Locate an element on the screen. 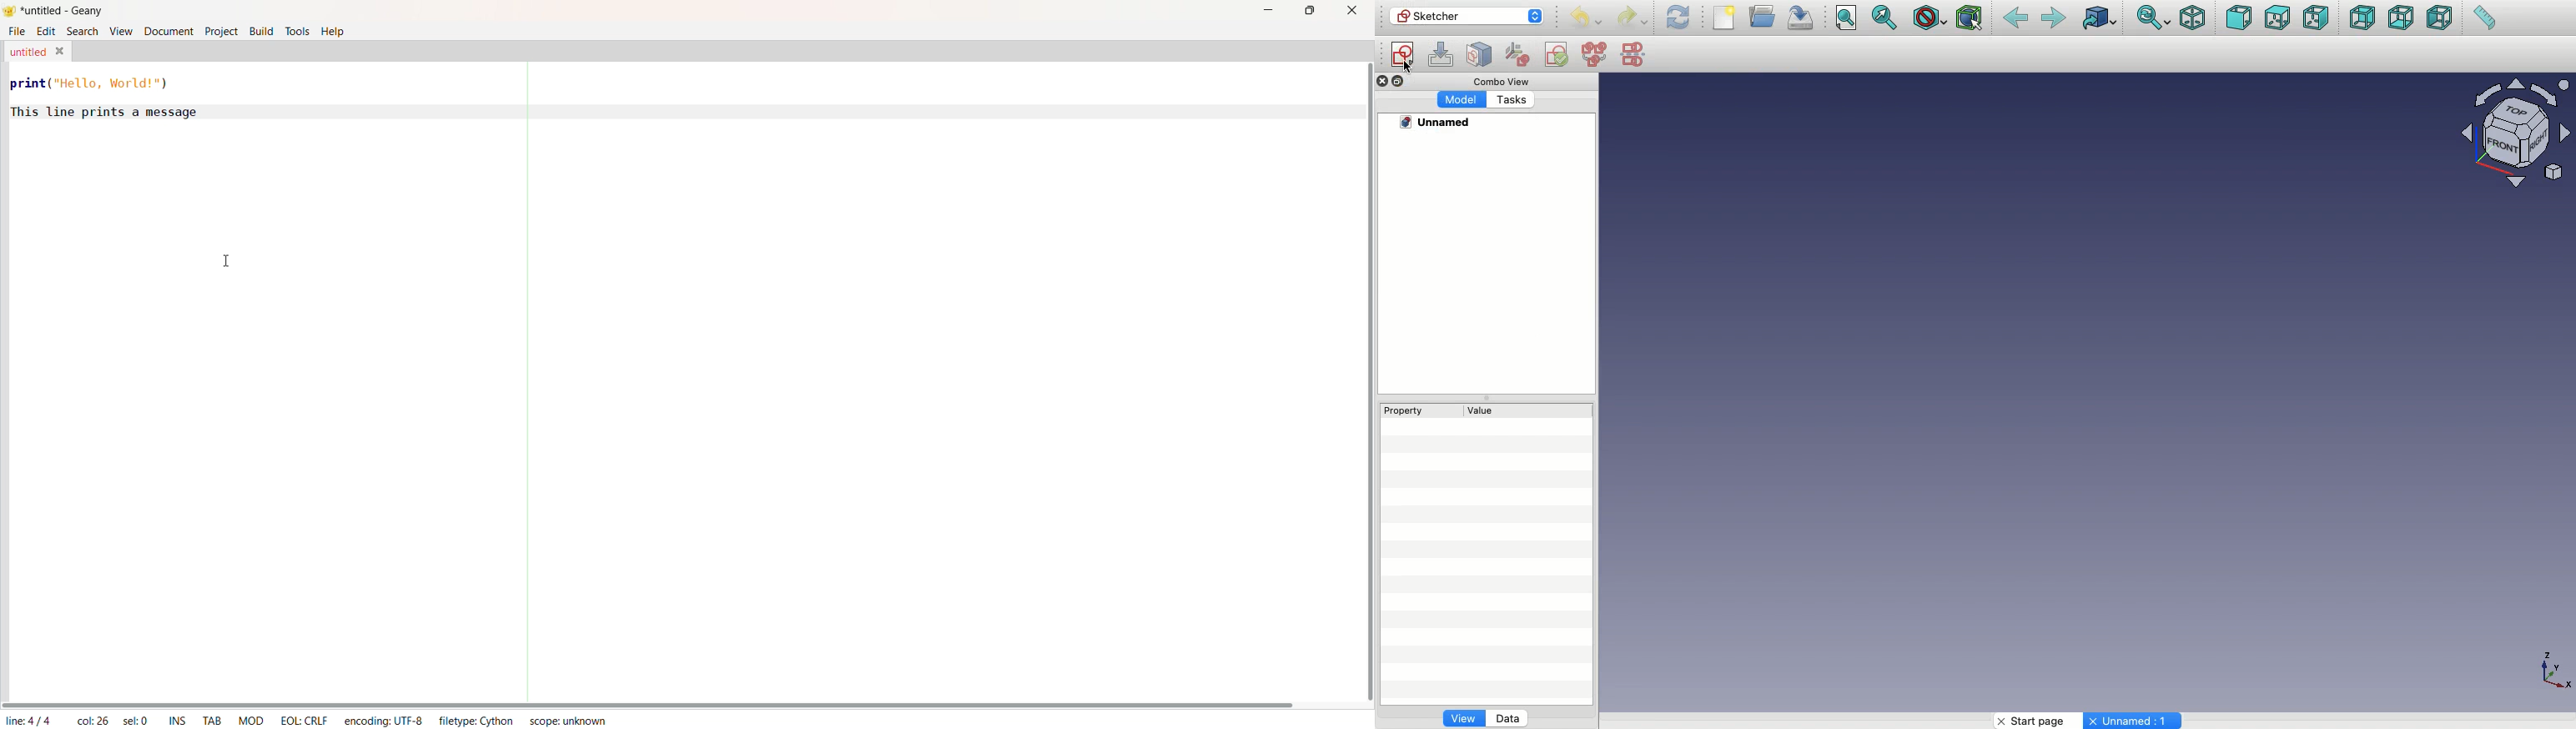  Mirror sketch is located at coordinates (1633, 53).